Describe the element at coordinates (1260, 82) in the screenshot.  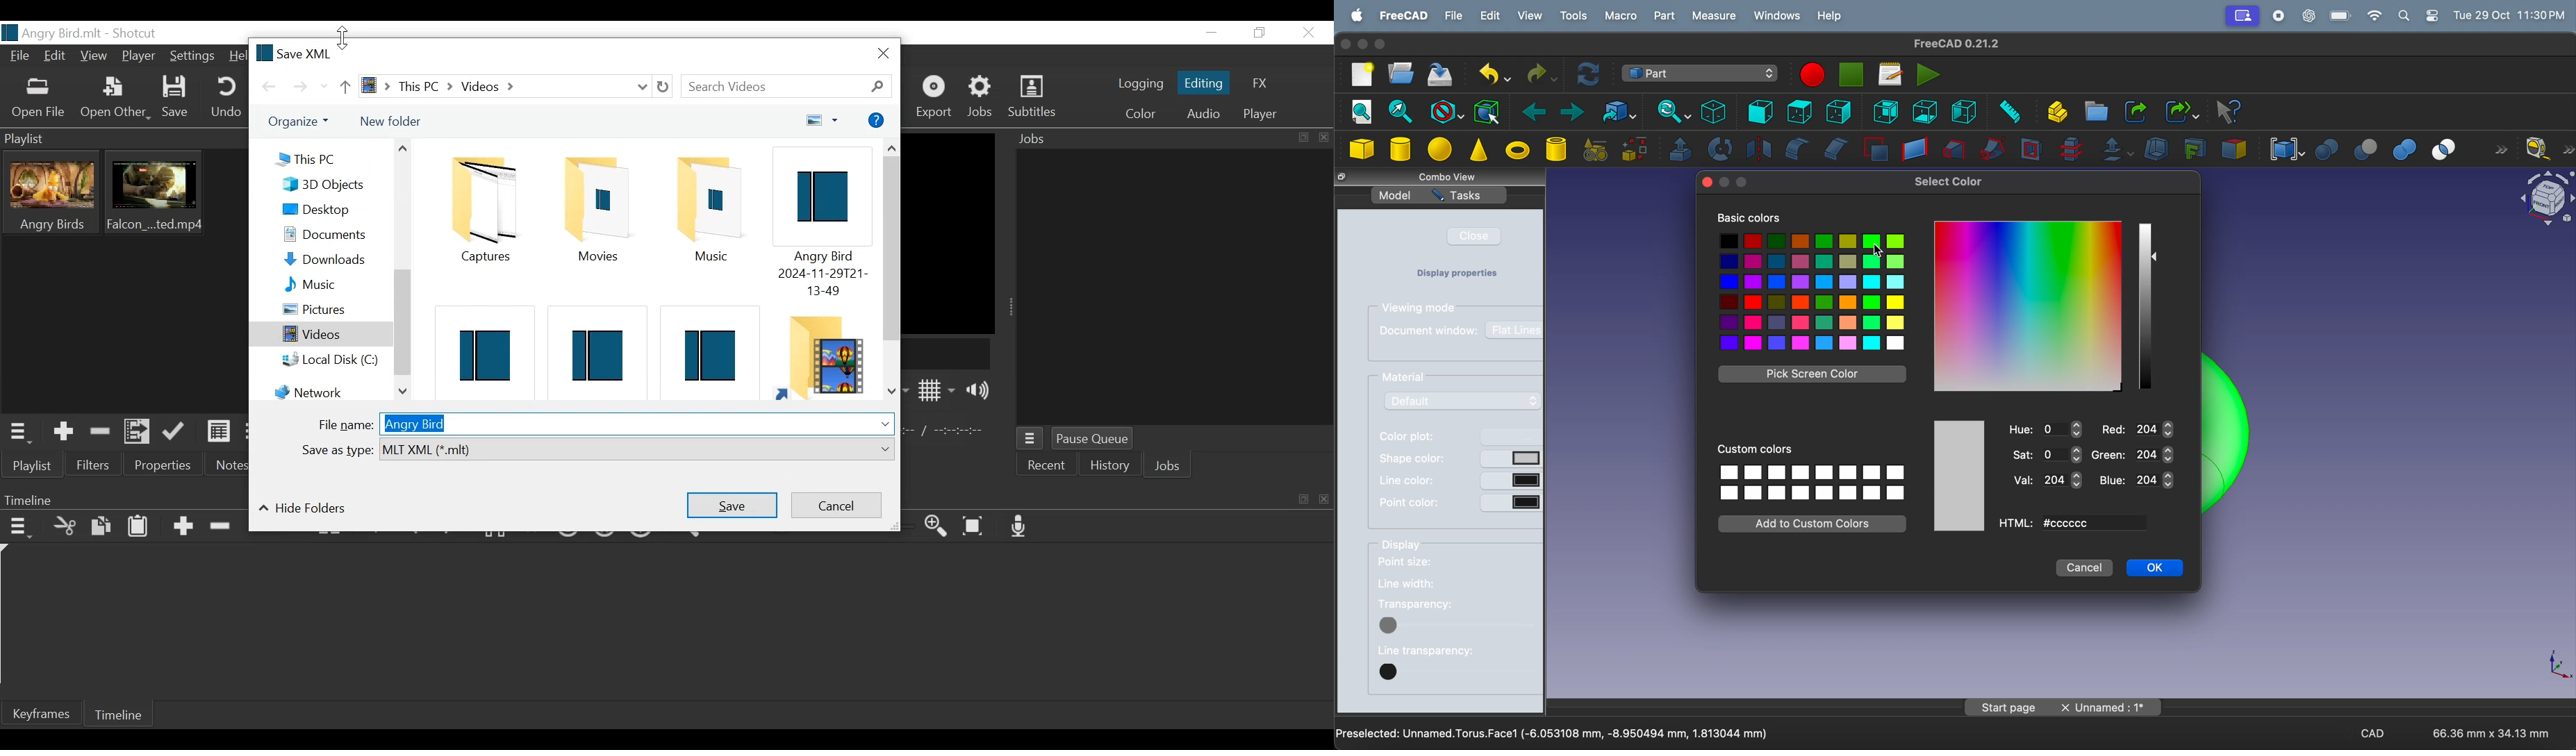
I see `FX` at that location.